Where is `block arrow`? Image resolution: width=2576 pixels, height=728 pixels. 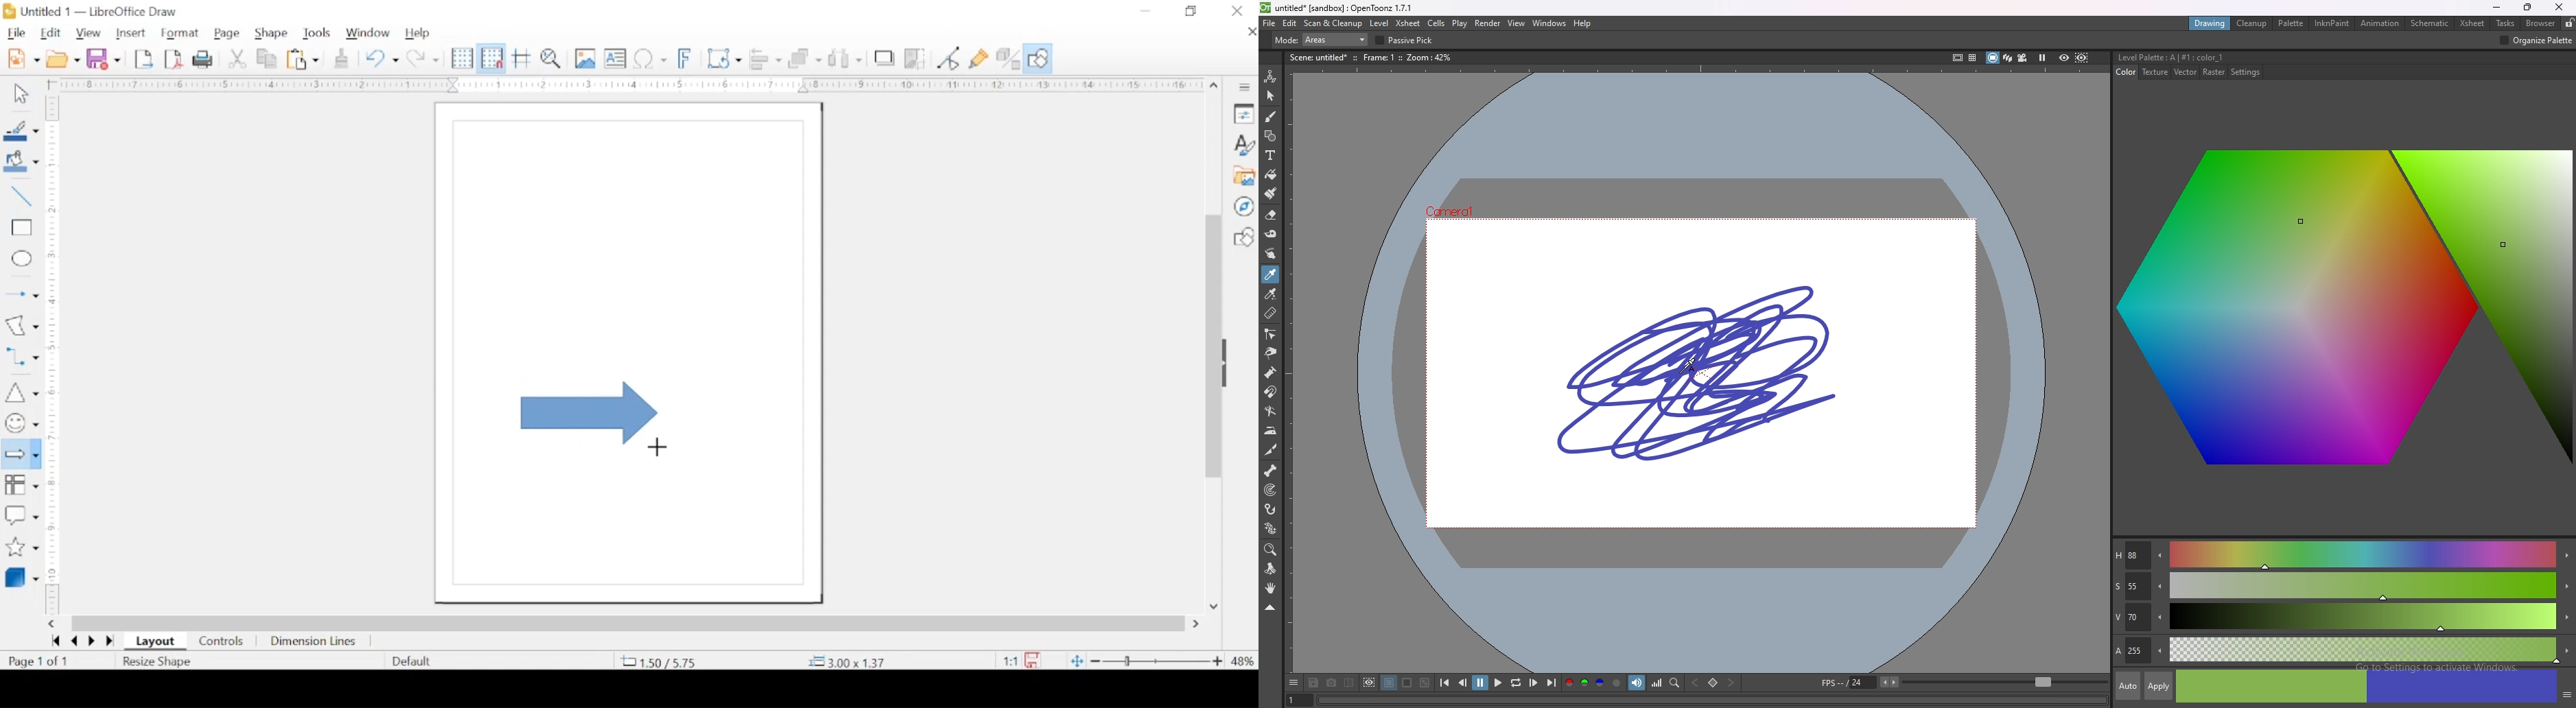 block arrow is located at coordinates (20, 454).